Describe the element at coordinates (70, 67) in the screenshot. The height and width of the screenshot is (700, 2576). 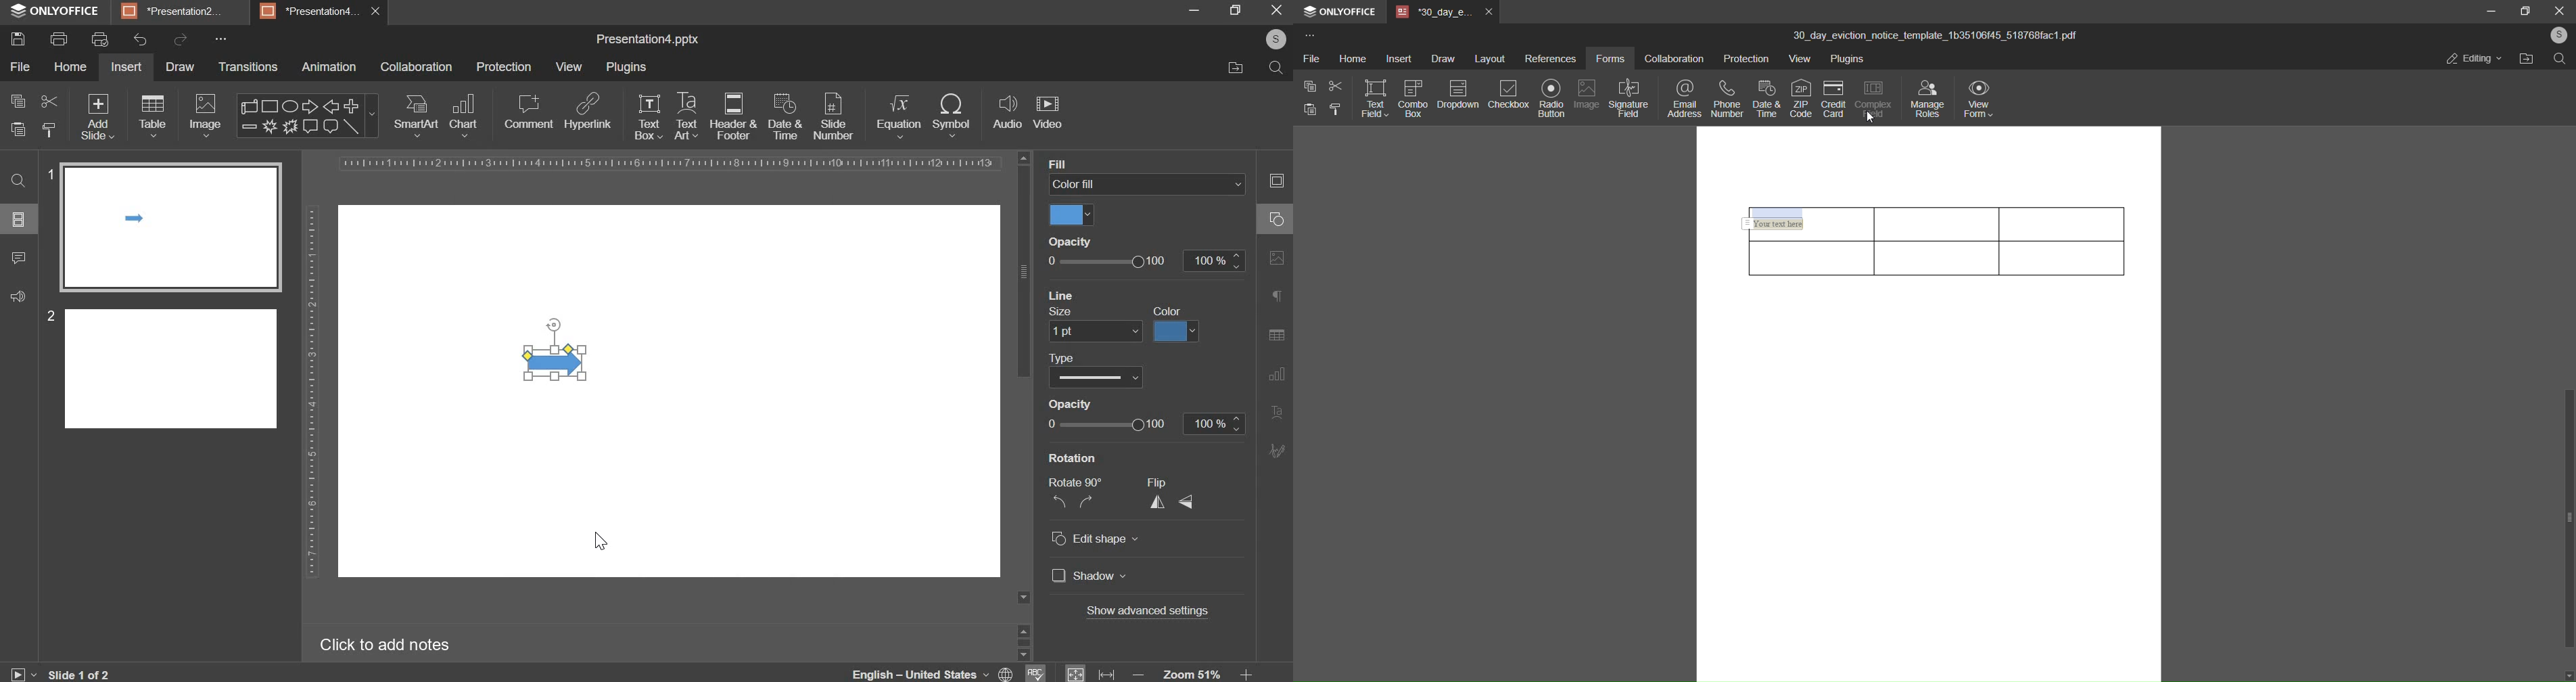
I see `home` at that location.